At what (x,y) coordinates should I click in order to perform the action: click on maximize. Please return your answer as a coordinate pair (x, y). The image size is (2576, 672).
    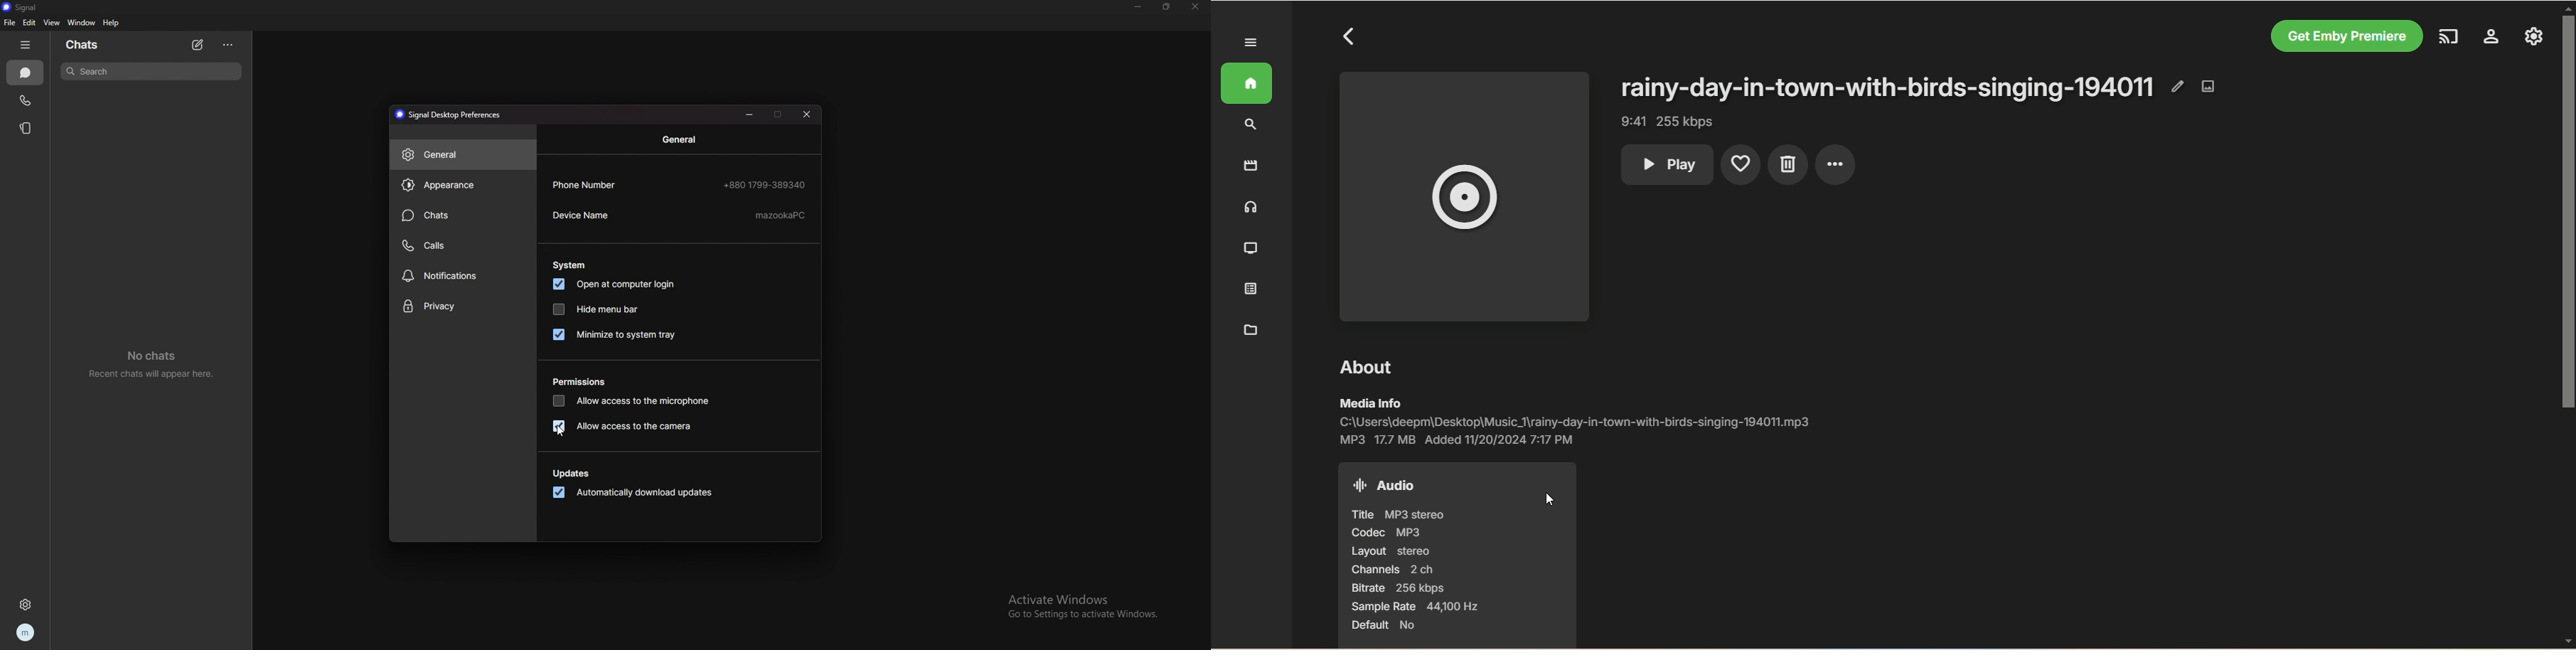
    Looking at the image, I should click on (779, 114).